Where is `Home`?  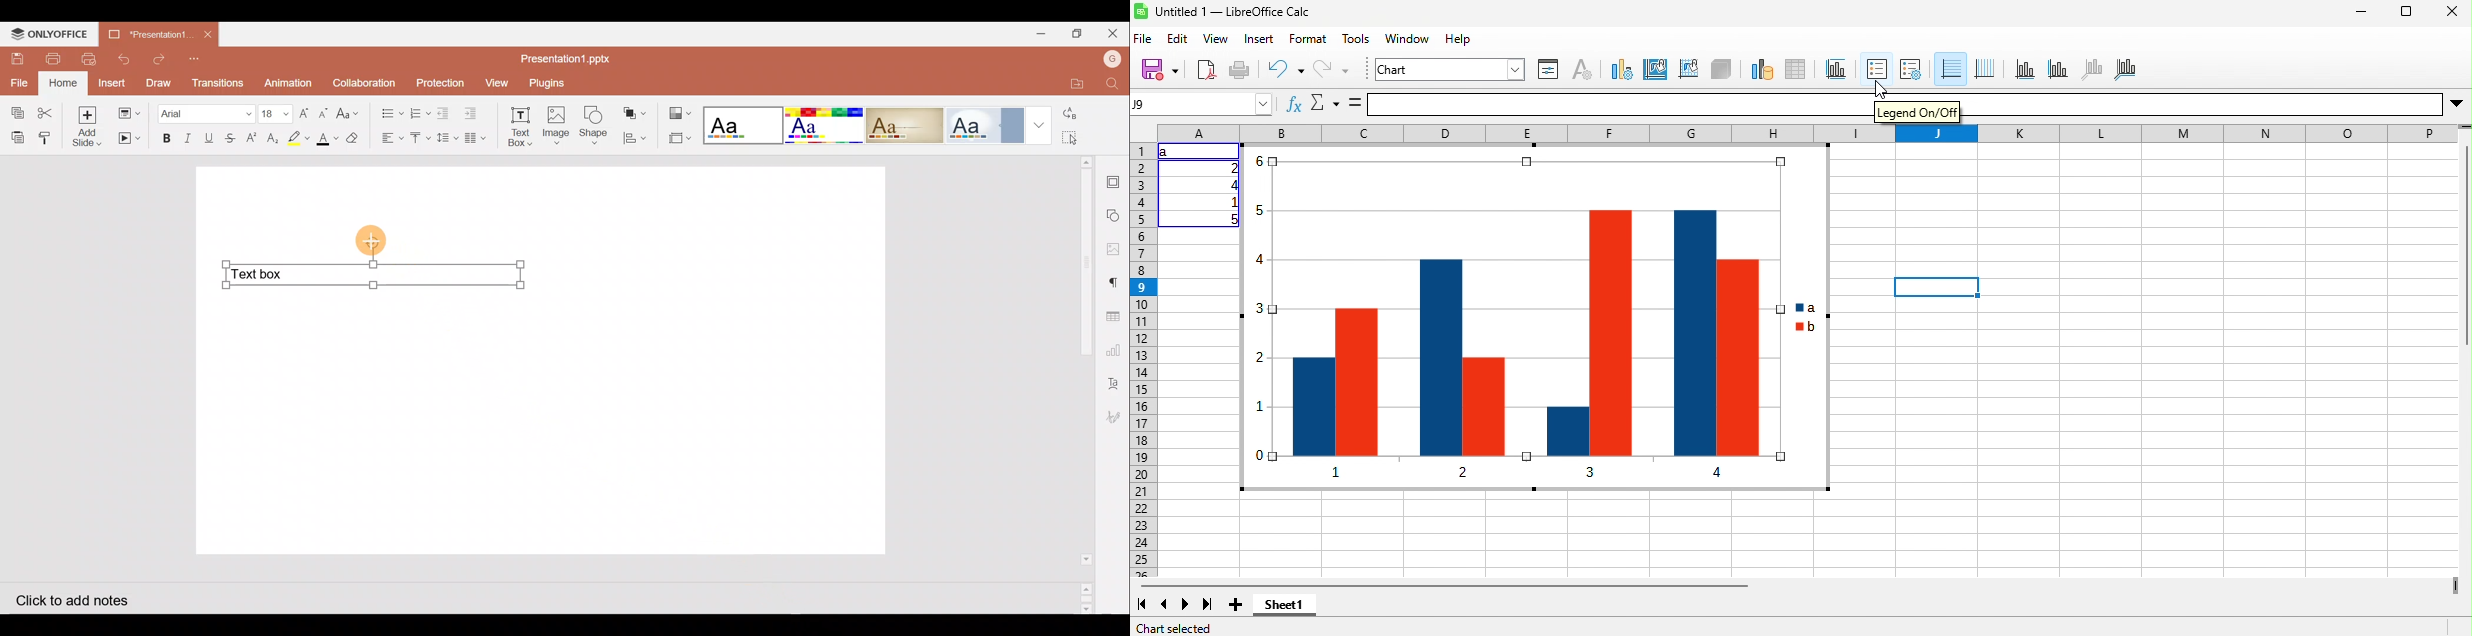 Home is located at coordinates (64, 82).